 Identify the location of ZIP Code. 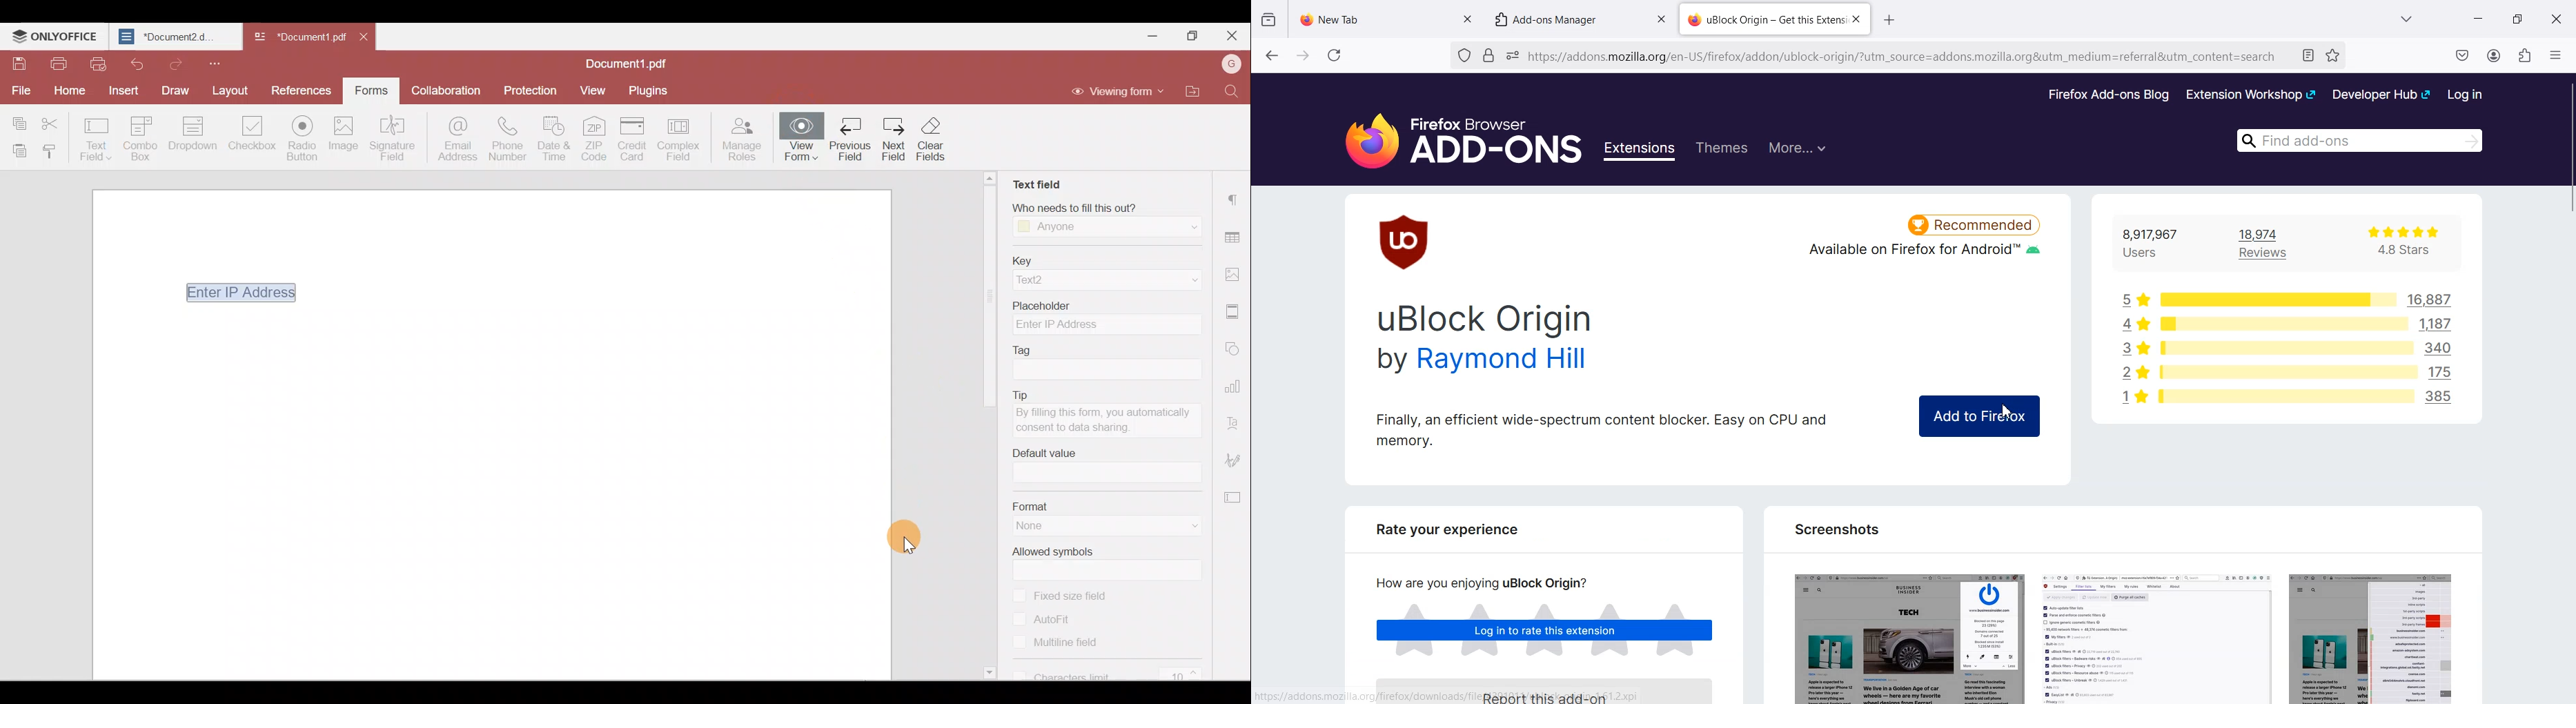
(595, 141).